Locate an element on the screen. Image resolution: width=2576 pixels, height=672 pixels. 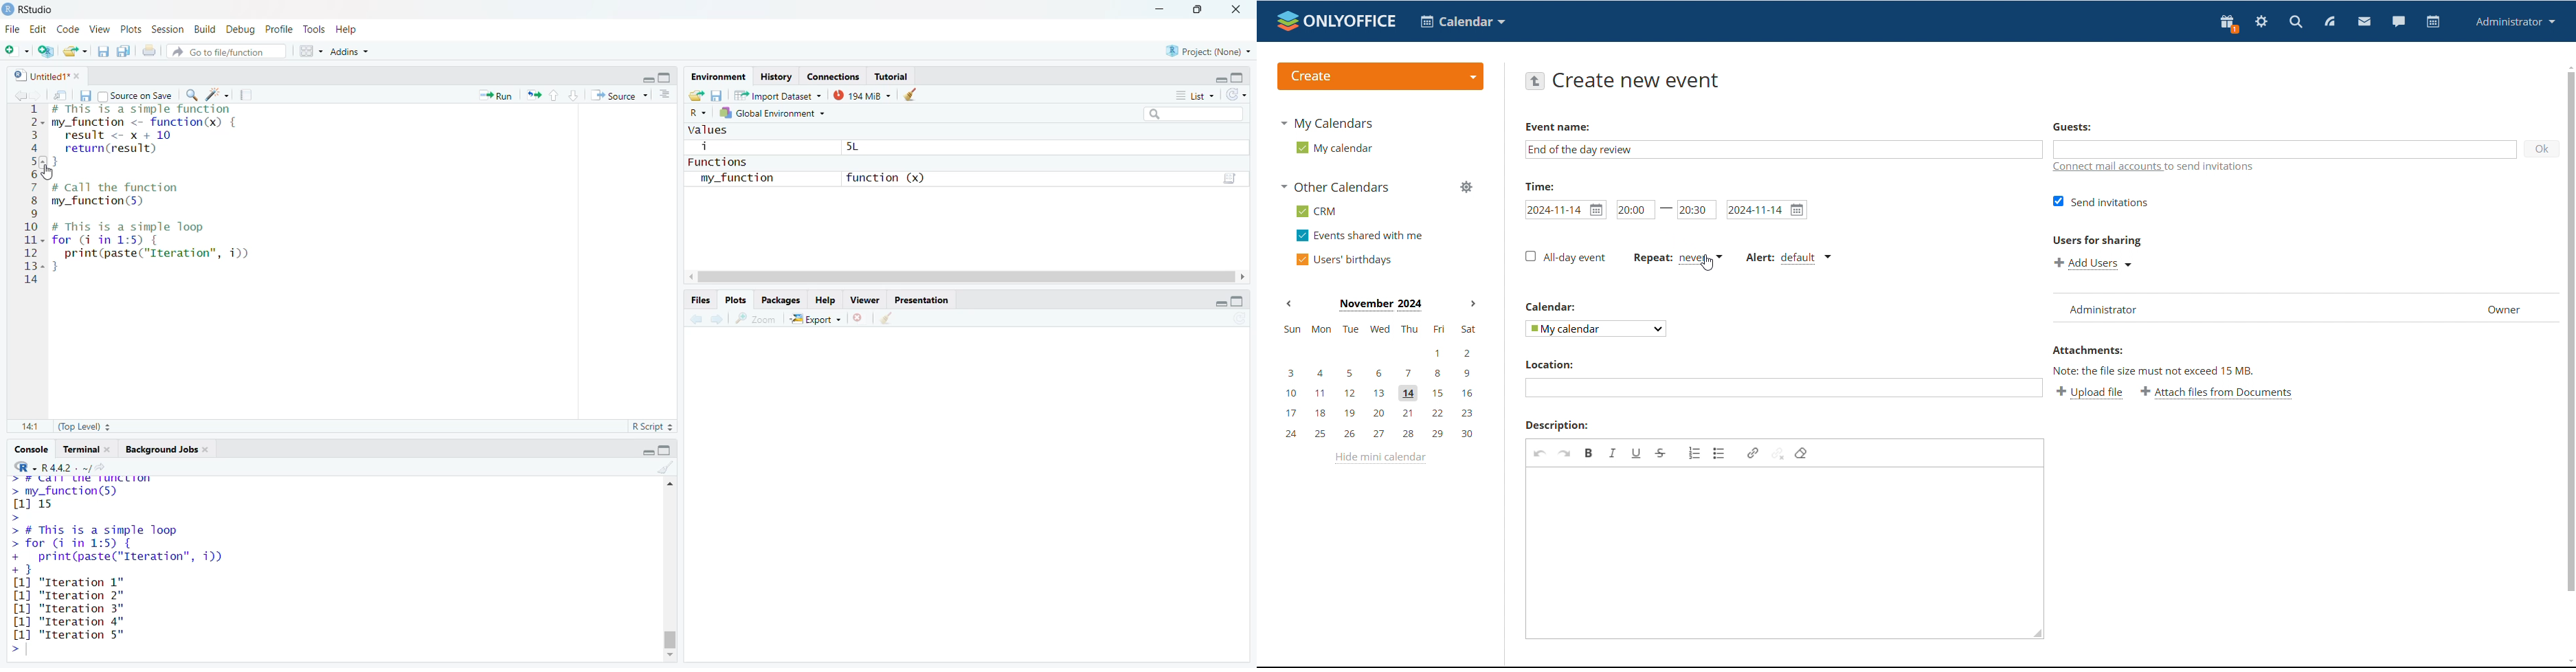
script is located at coordinates (1232, 176).